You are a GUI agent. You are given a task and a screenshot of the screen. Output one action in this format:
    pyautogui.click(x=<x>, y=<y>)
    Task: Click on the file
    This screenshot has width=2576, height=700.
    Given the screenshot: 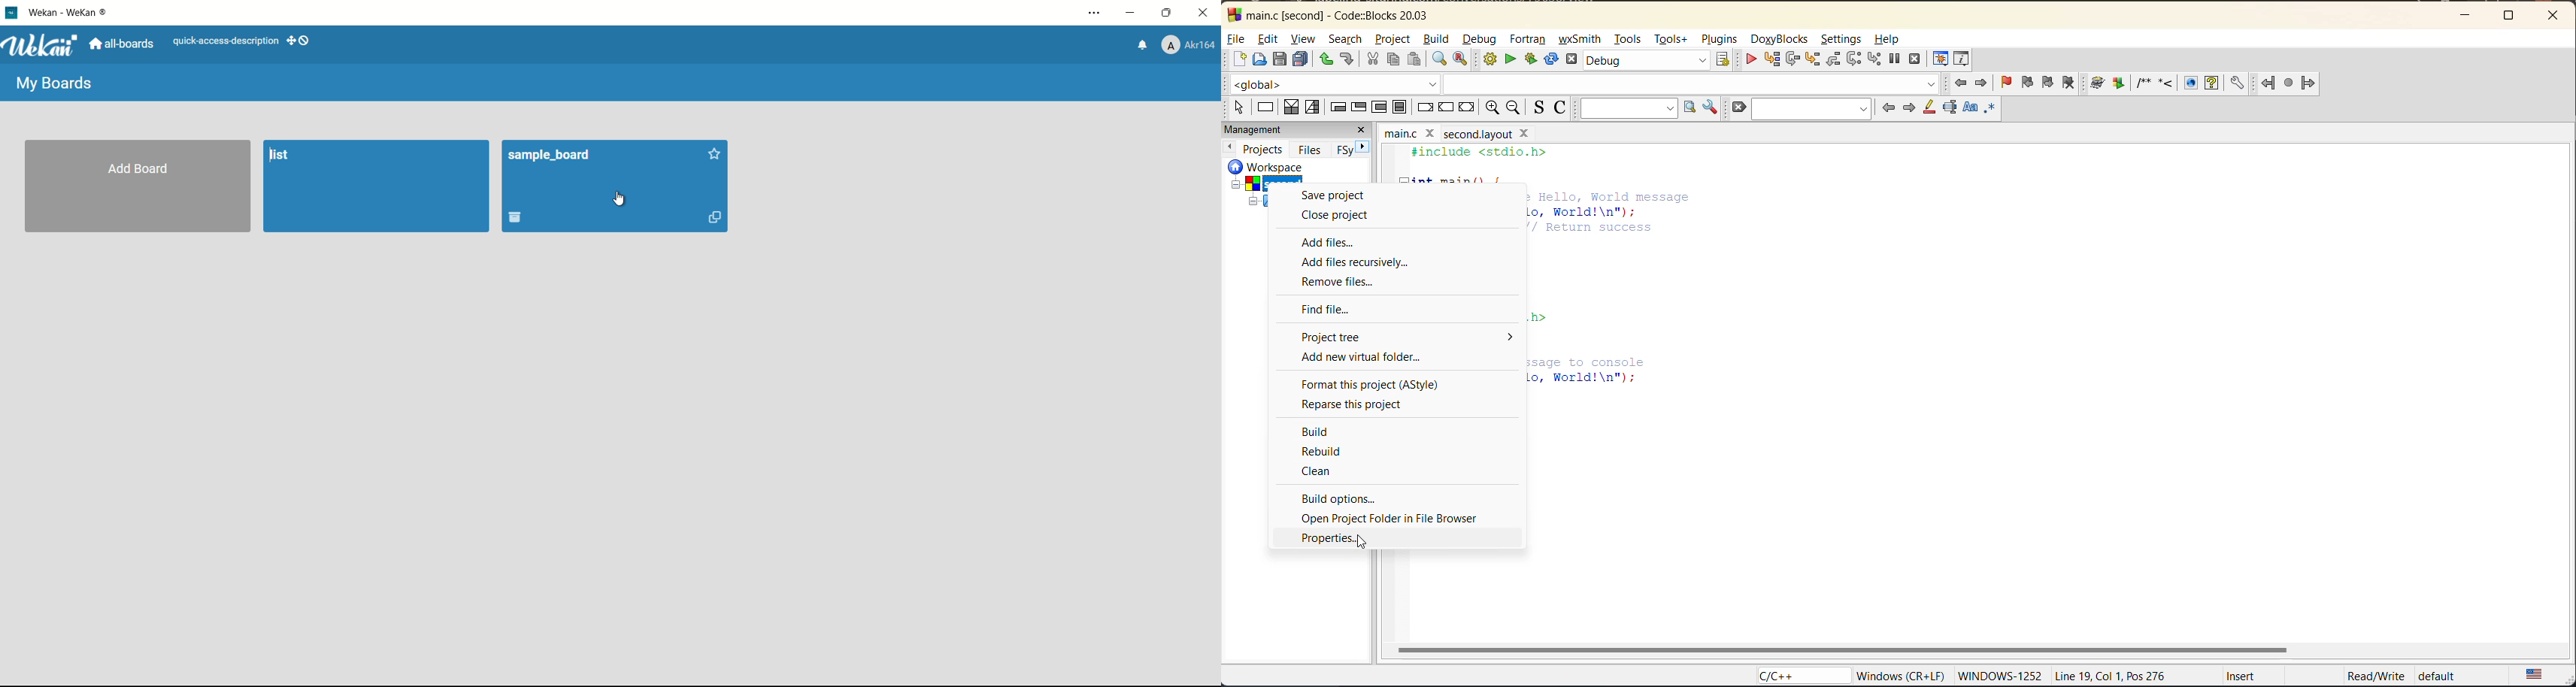 What is the action you would take?
    pyautogui.click(x=1236, y=39)
    